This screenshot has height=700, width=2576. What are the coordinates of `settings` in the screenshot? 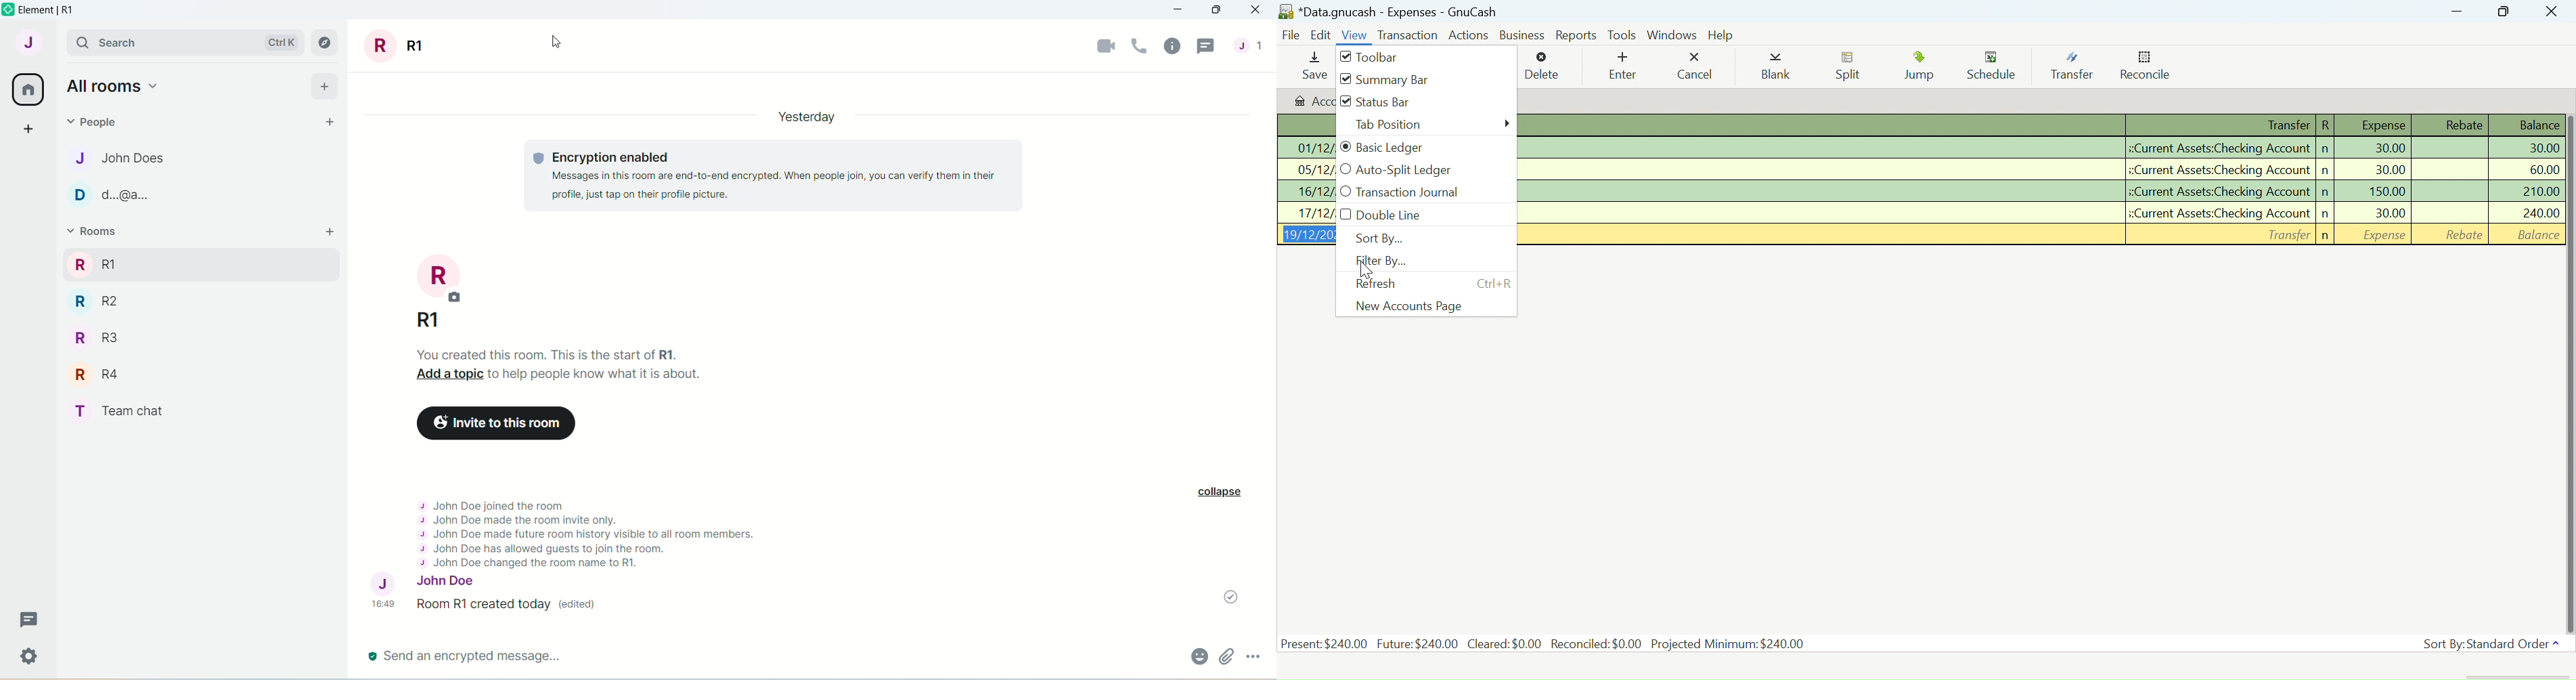 It's located at (29, 656).